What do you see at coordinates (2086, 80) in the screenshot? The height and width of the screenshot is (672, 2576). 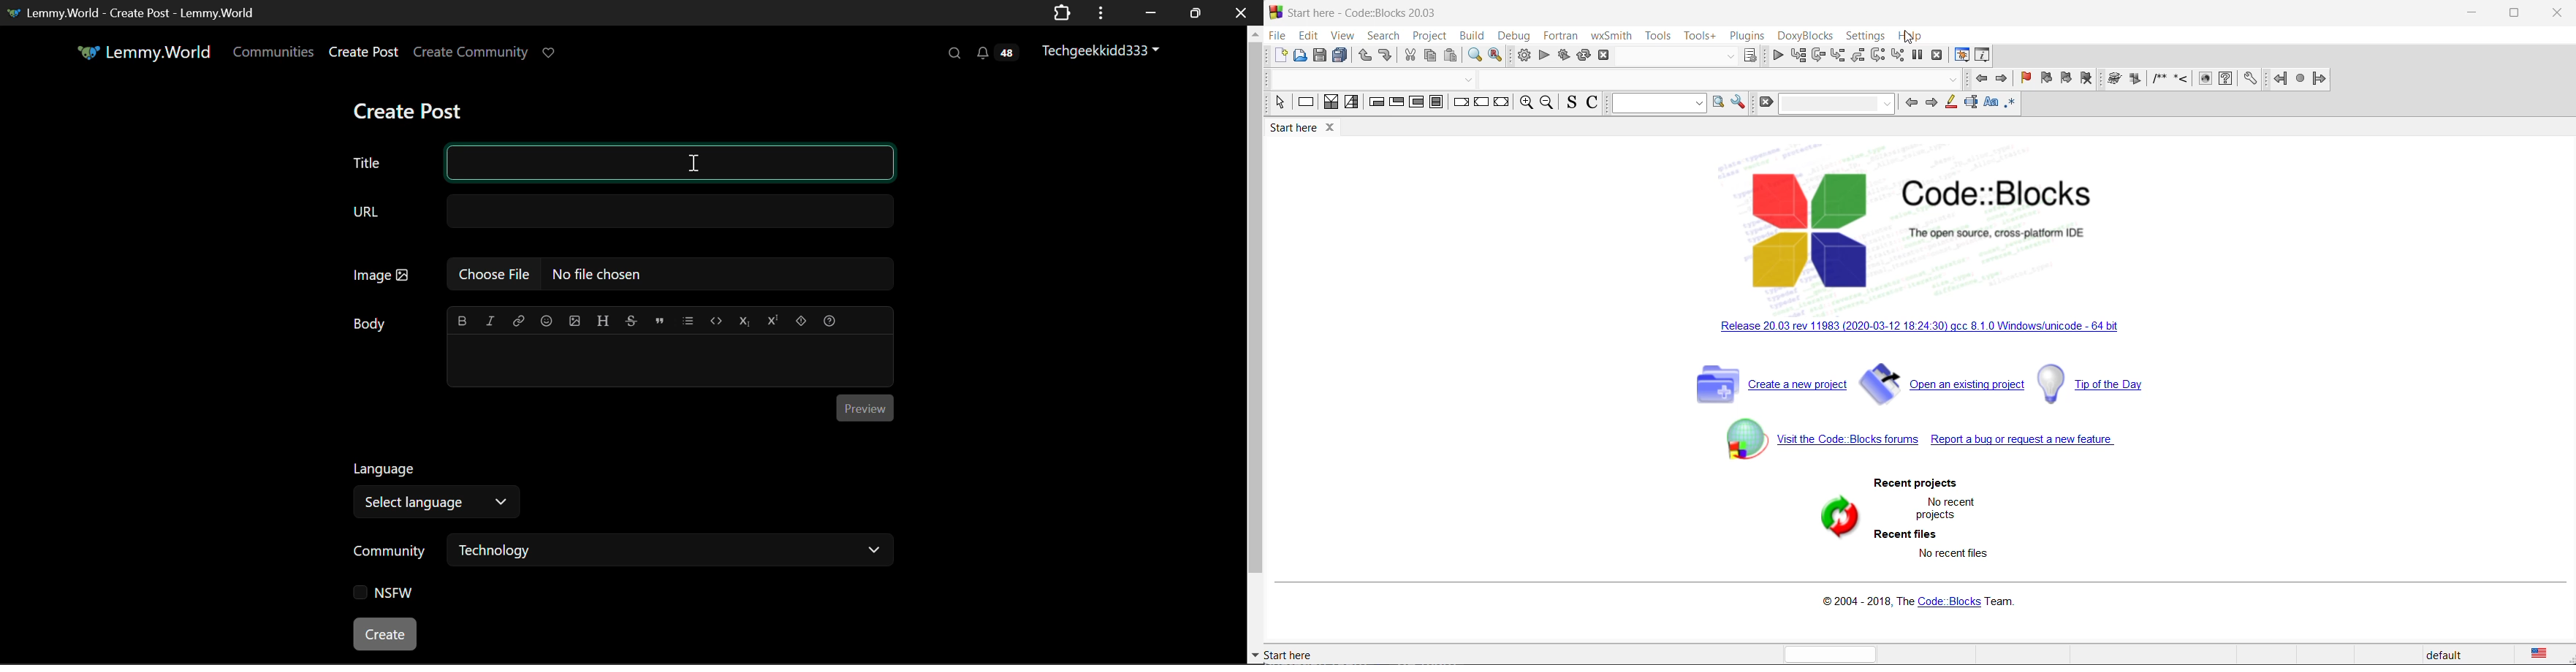 I see `remove bookmark` at bounding box center [2086, 80].